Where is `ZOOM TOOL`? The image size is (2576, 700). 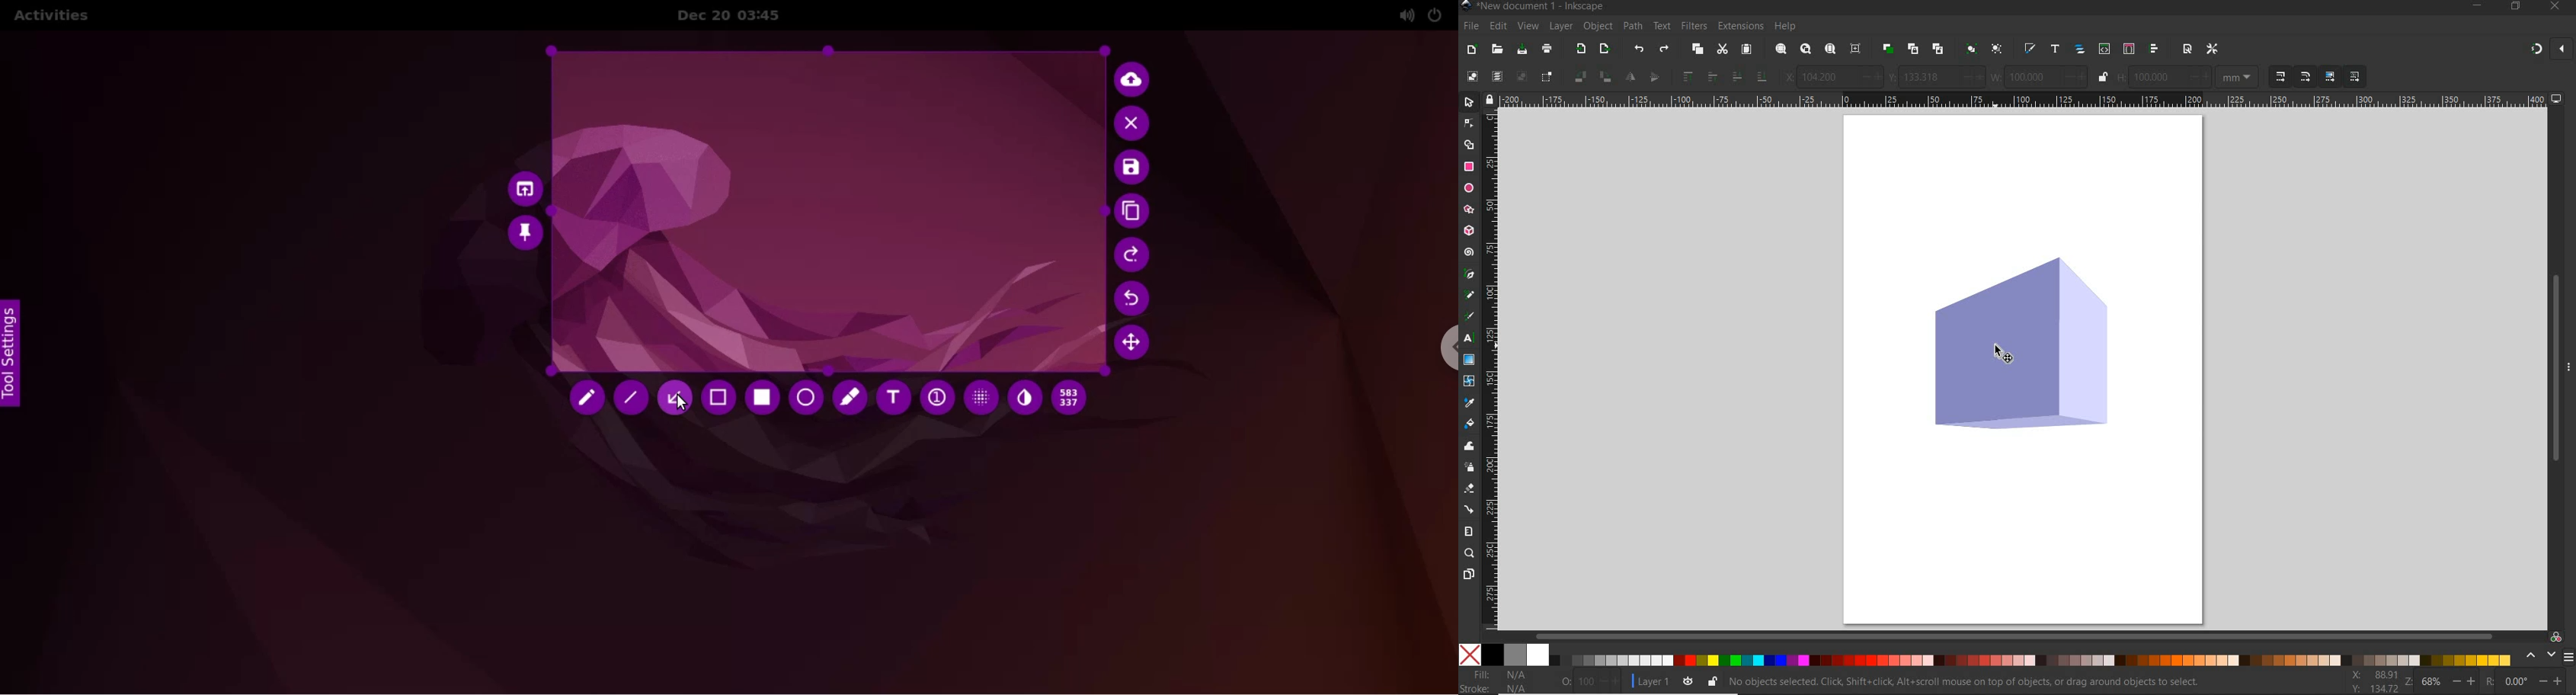
ZOOM TOOL is located at coordinates (1470, 553).